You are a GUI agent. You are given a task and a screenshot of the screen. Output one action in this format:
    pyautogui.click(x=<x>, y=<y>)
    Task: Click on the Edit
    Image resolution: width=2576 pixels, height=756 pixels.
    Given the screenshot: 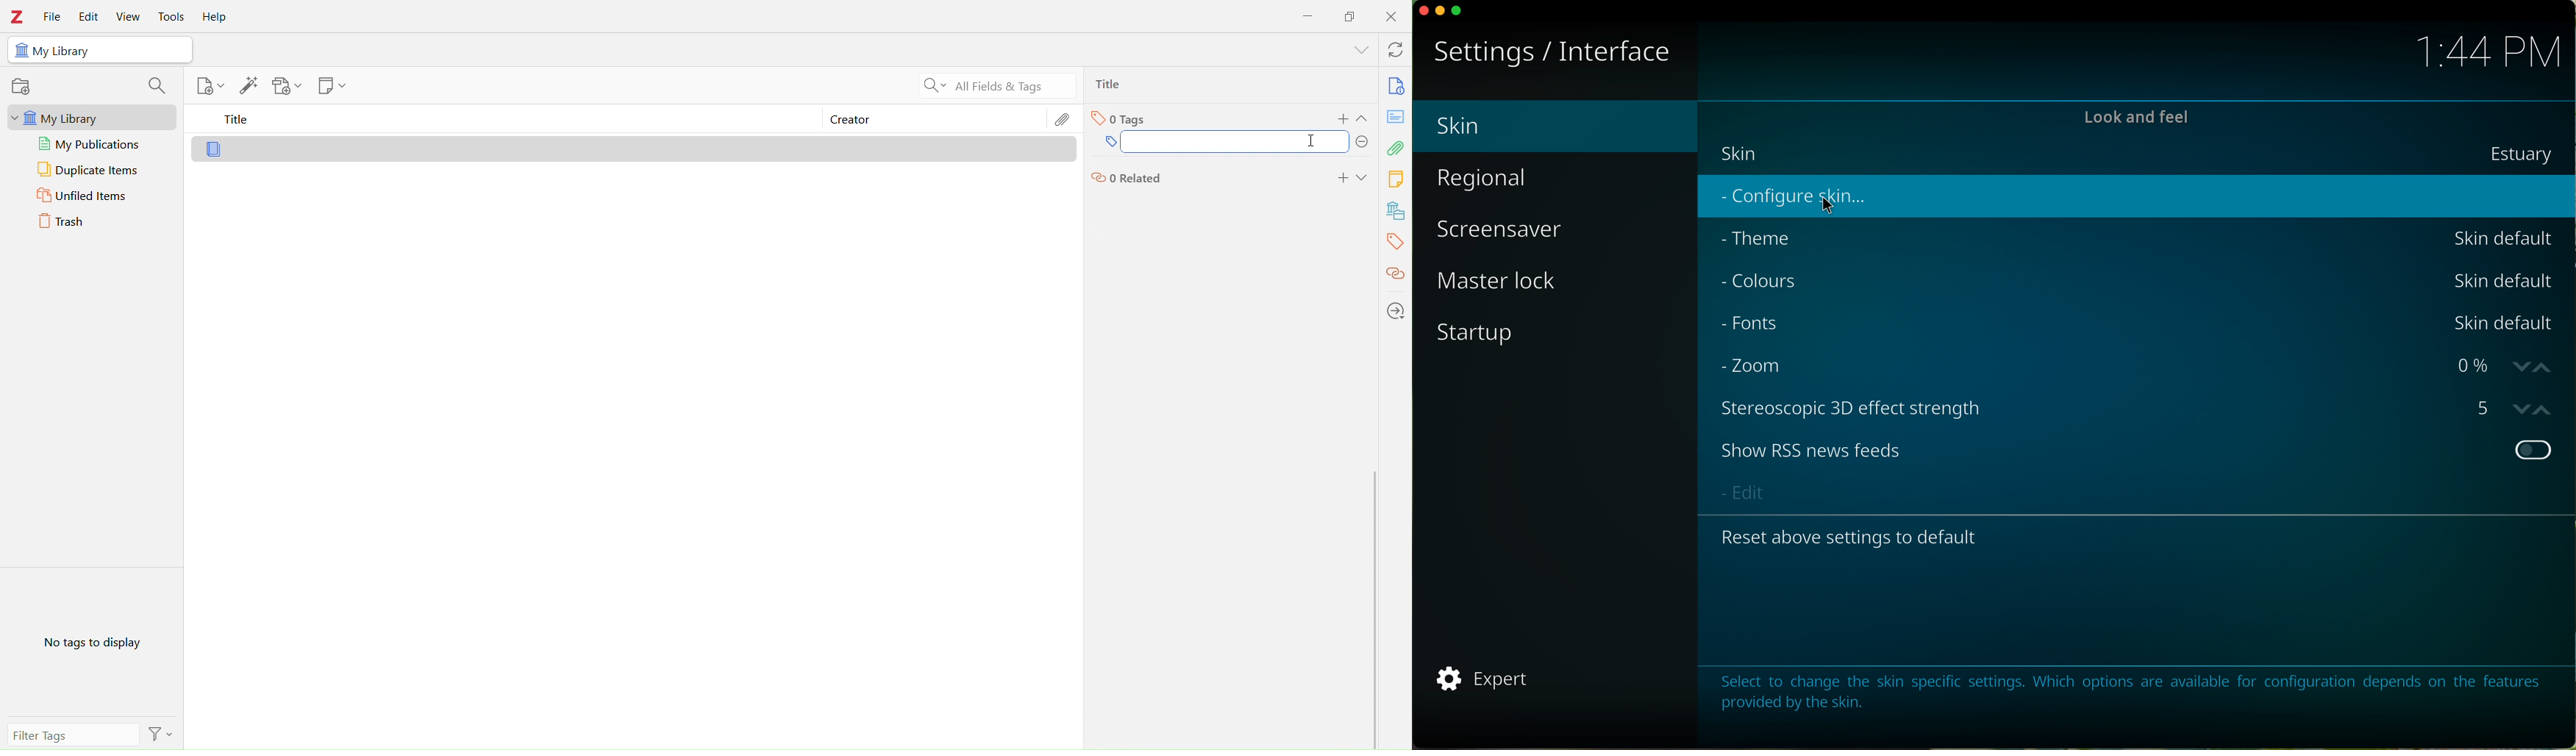 What is the action you would take?
    pyautogui.click(x=87, y=13)
    